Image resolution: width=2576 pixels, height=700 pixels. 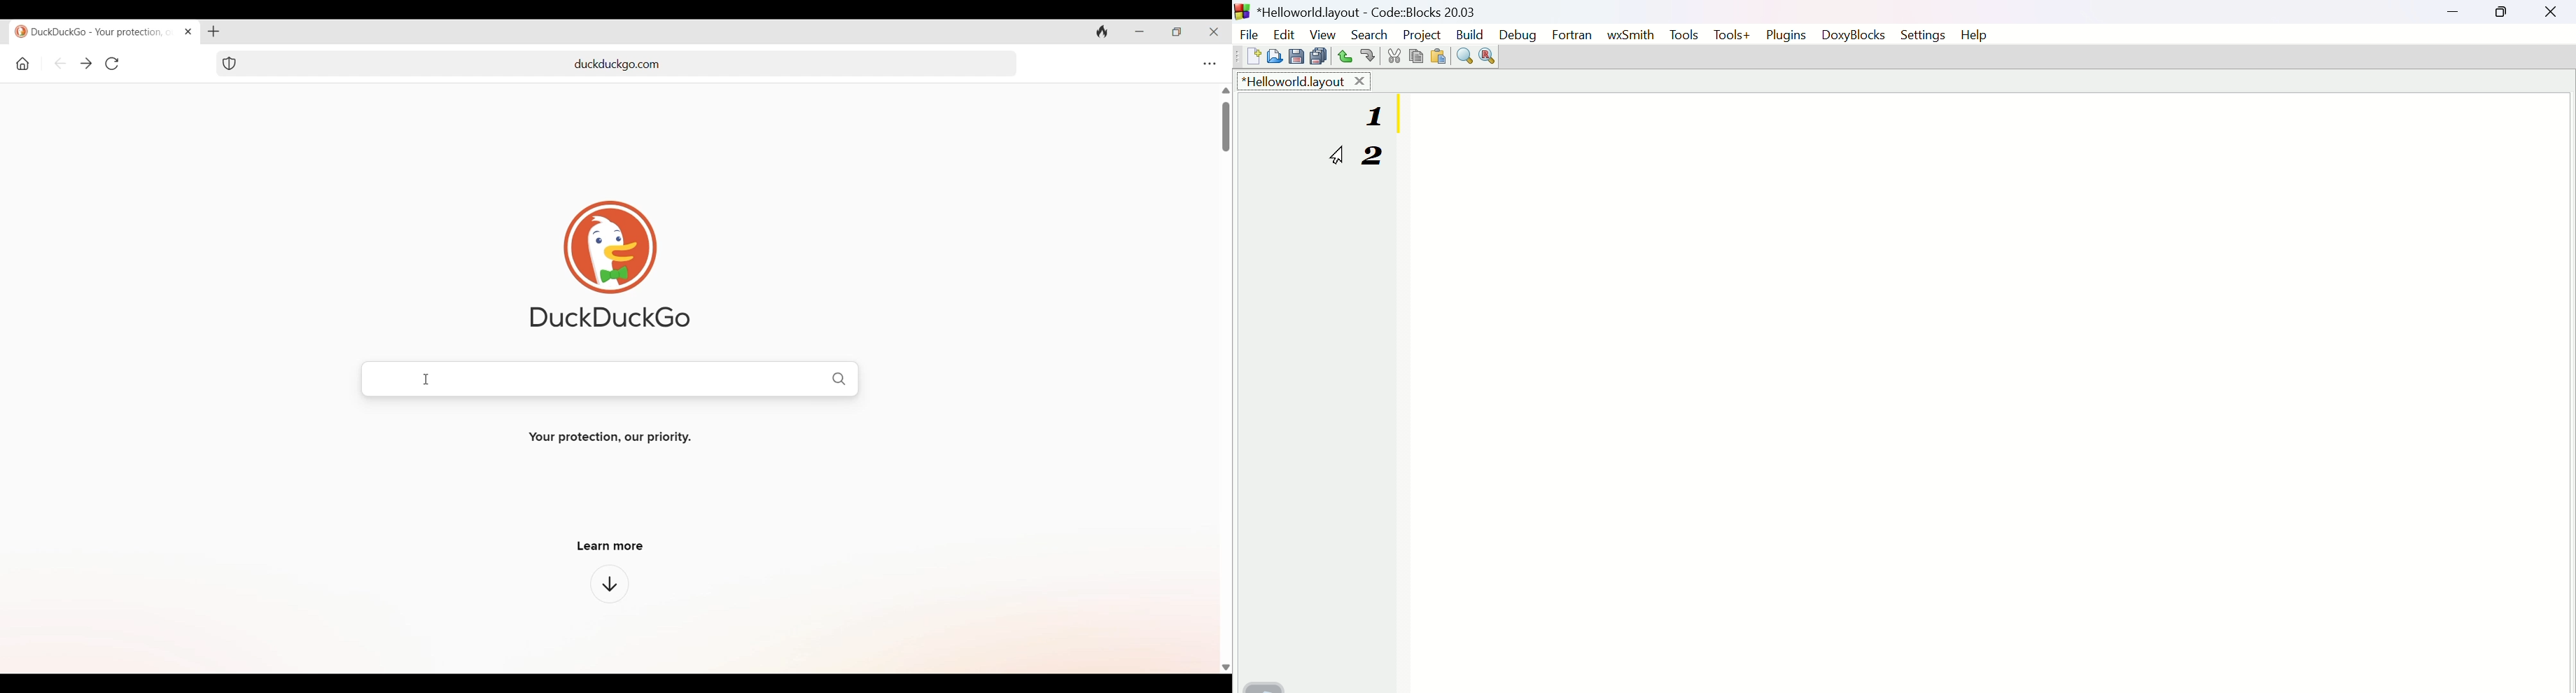 I want to click on Plugins, so click(x=1791, y=34).